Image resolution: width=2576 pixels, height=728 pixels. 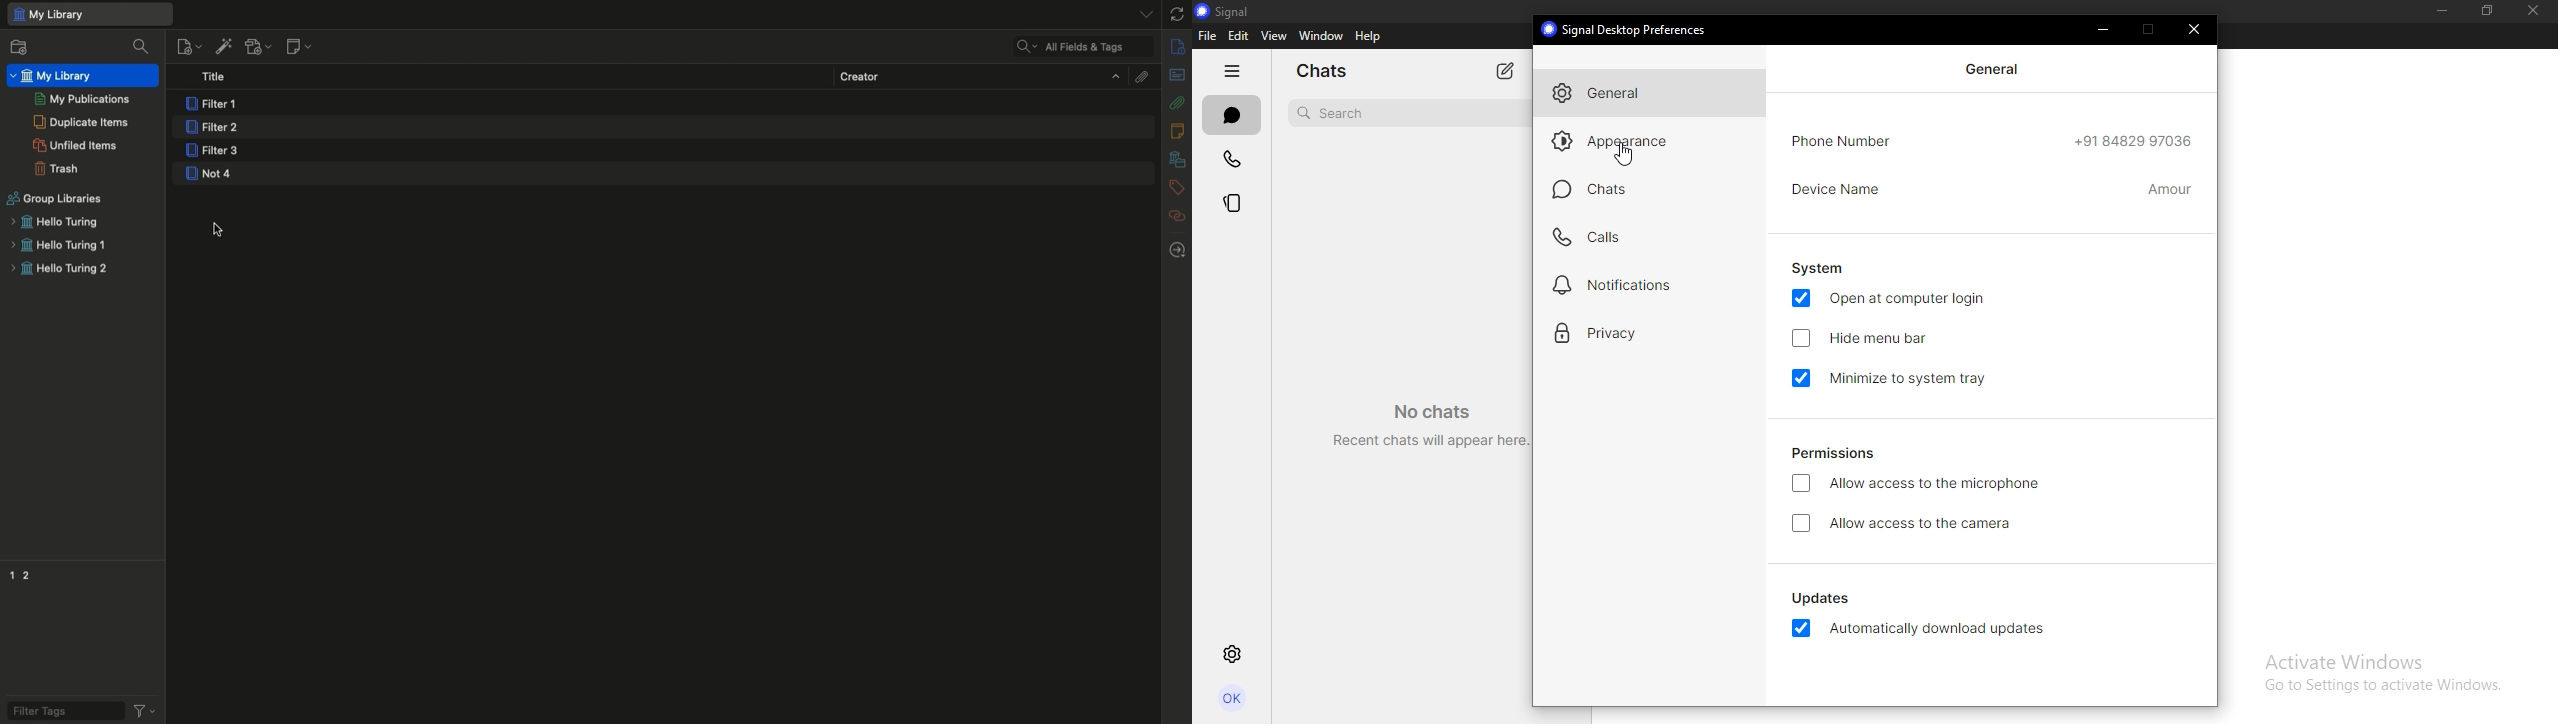 What do you see at coordinates (80, 123) in the screenshot?
I see `Duplicate items` at bounding box center [80, 123].